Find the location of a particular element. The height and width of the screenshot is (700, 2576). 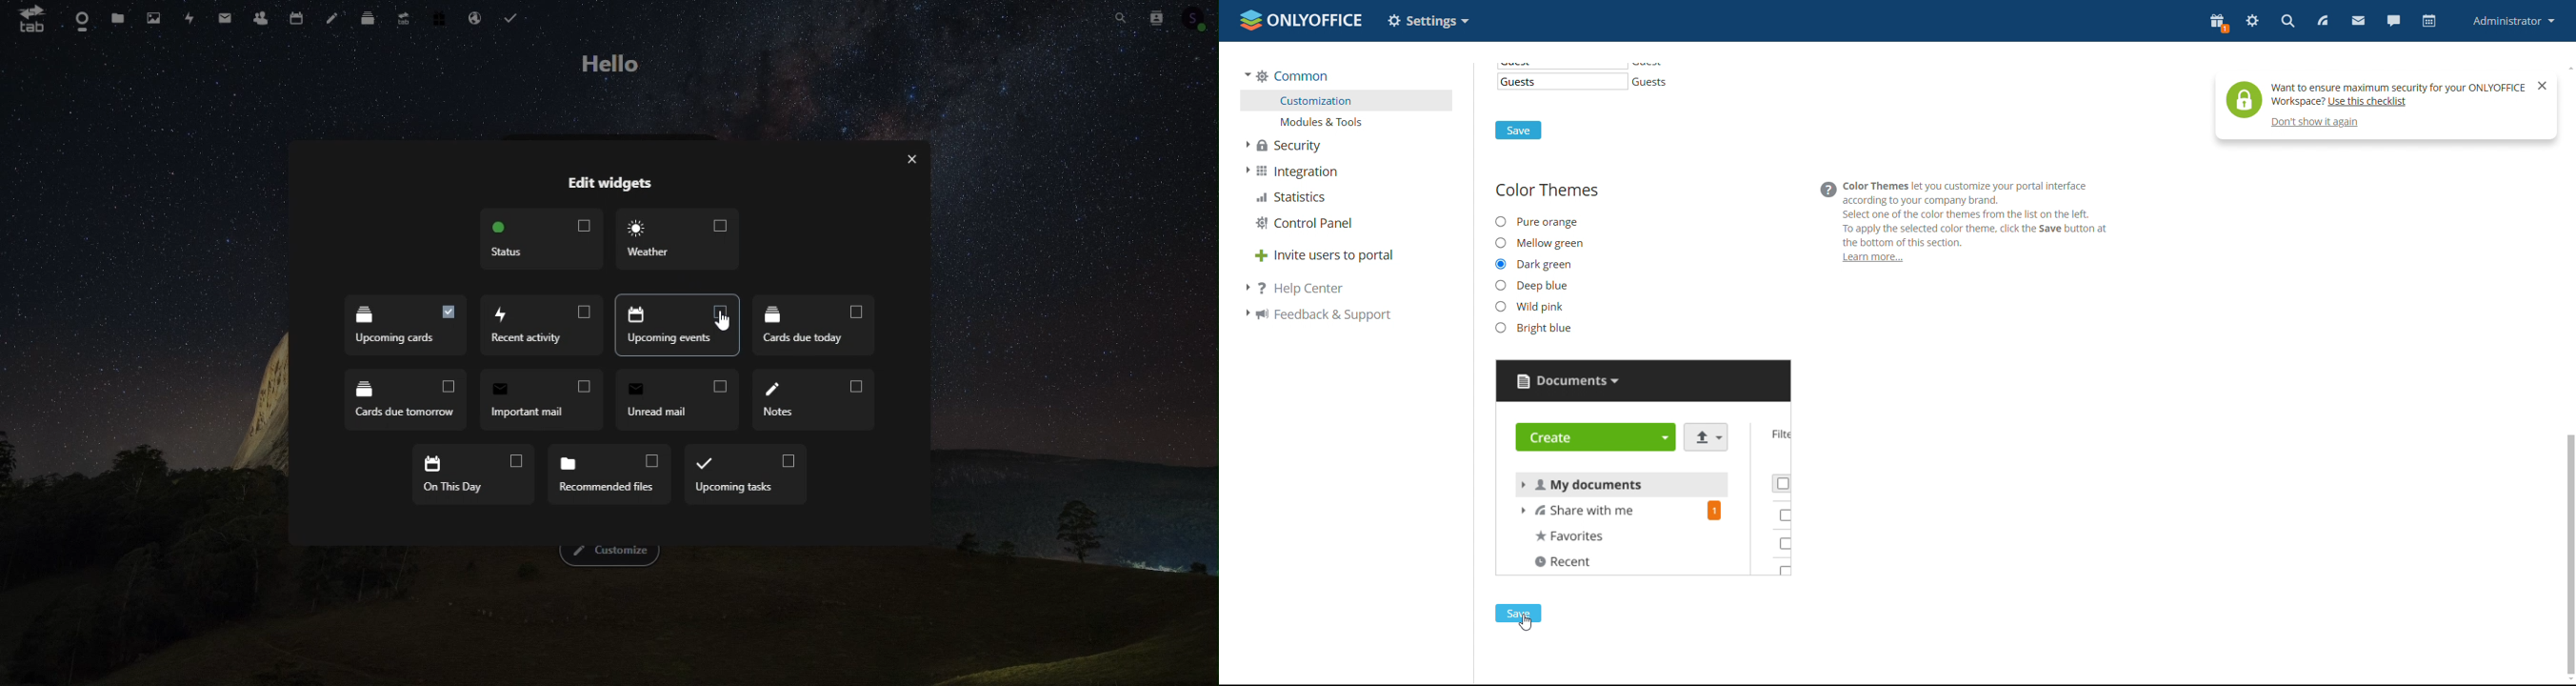

Search is located at coordinates (1121, 18).